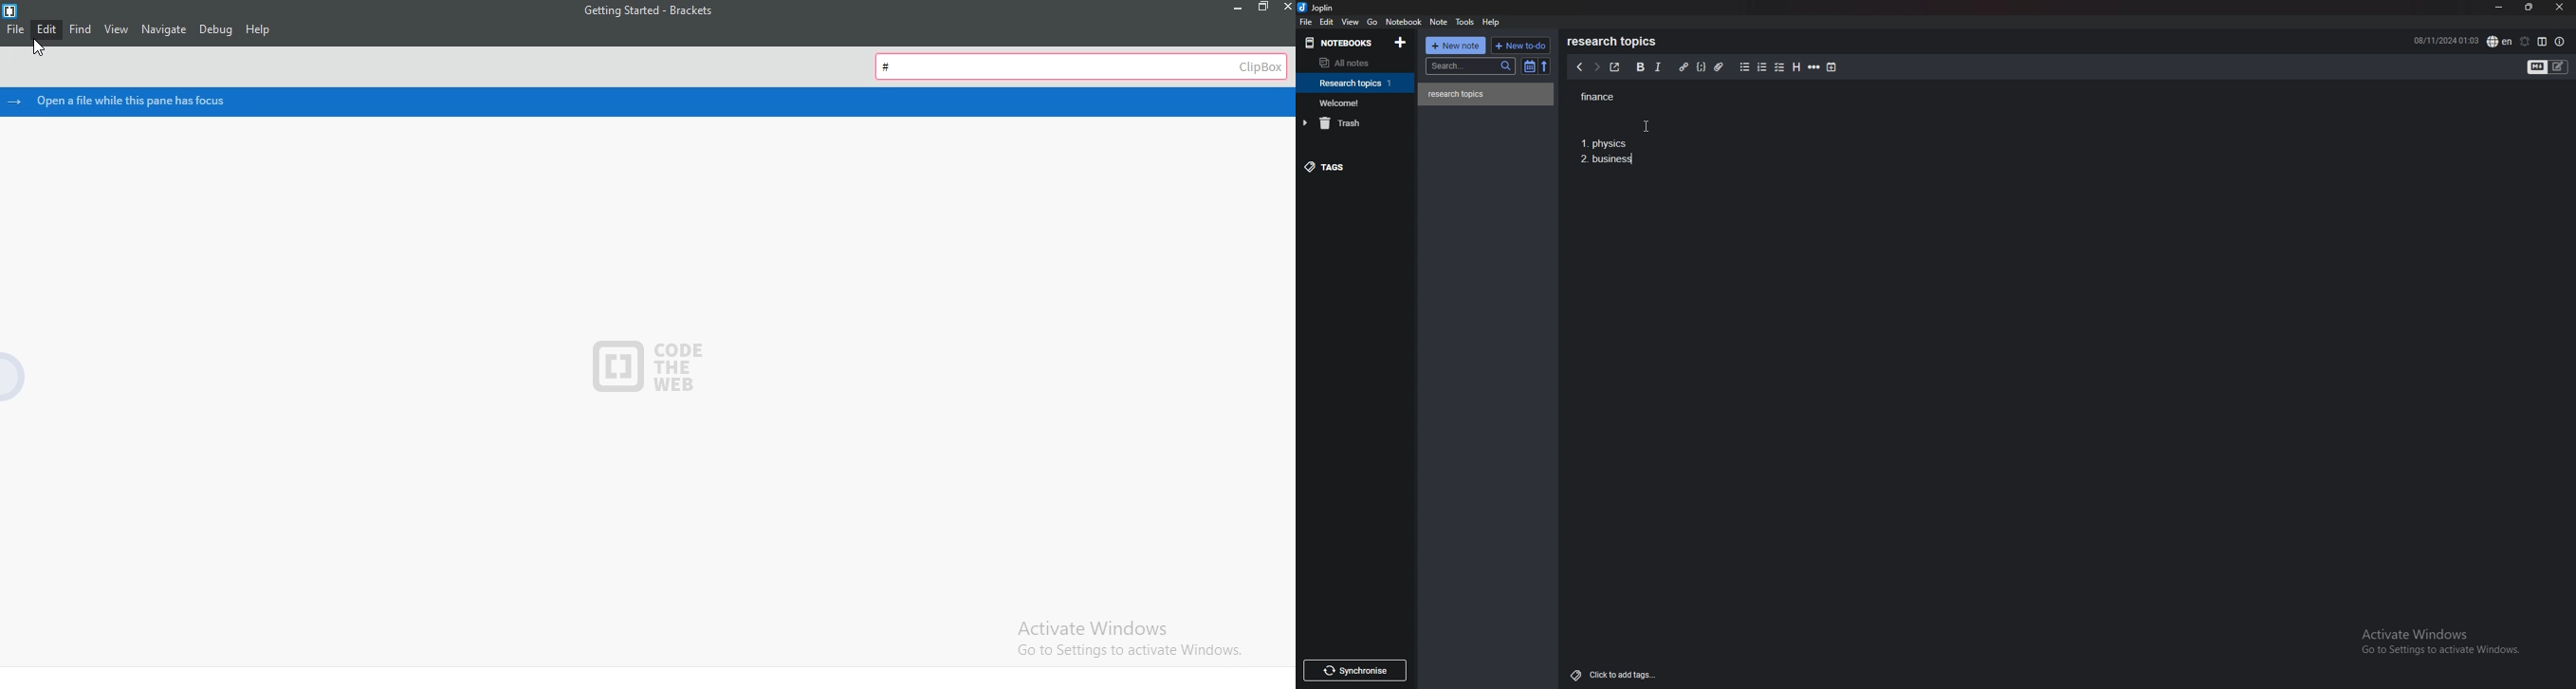 Image resolution: width=2576 pixels, height=700 pixels. Describe the element at coordinates (1486, 94) in the screenshot. I see `note` at that location.